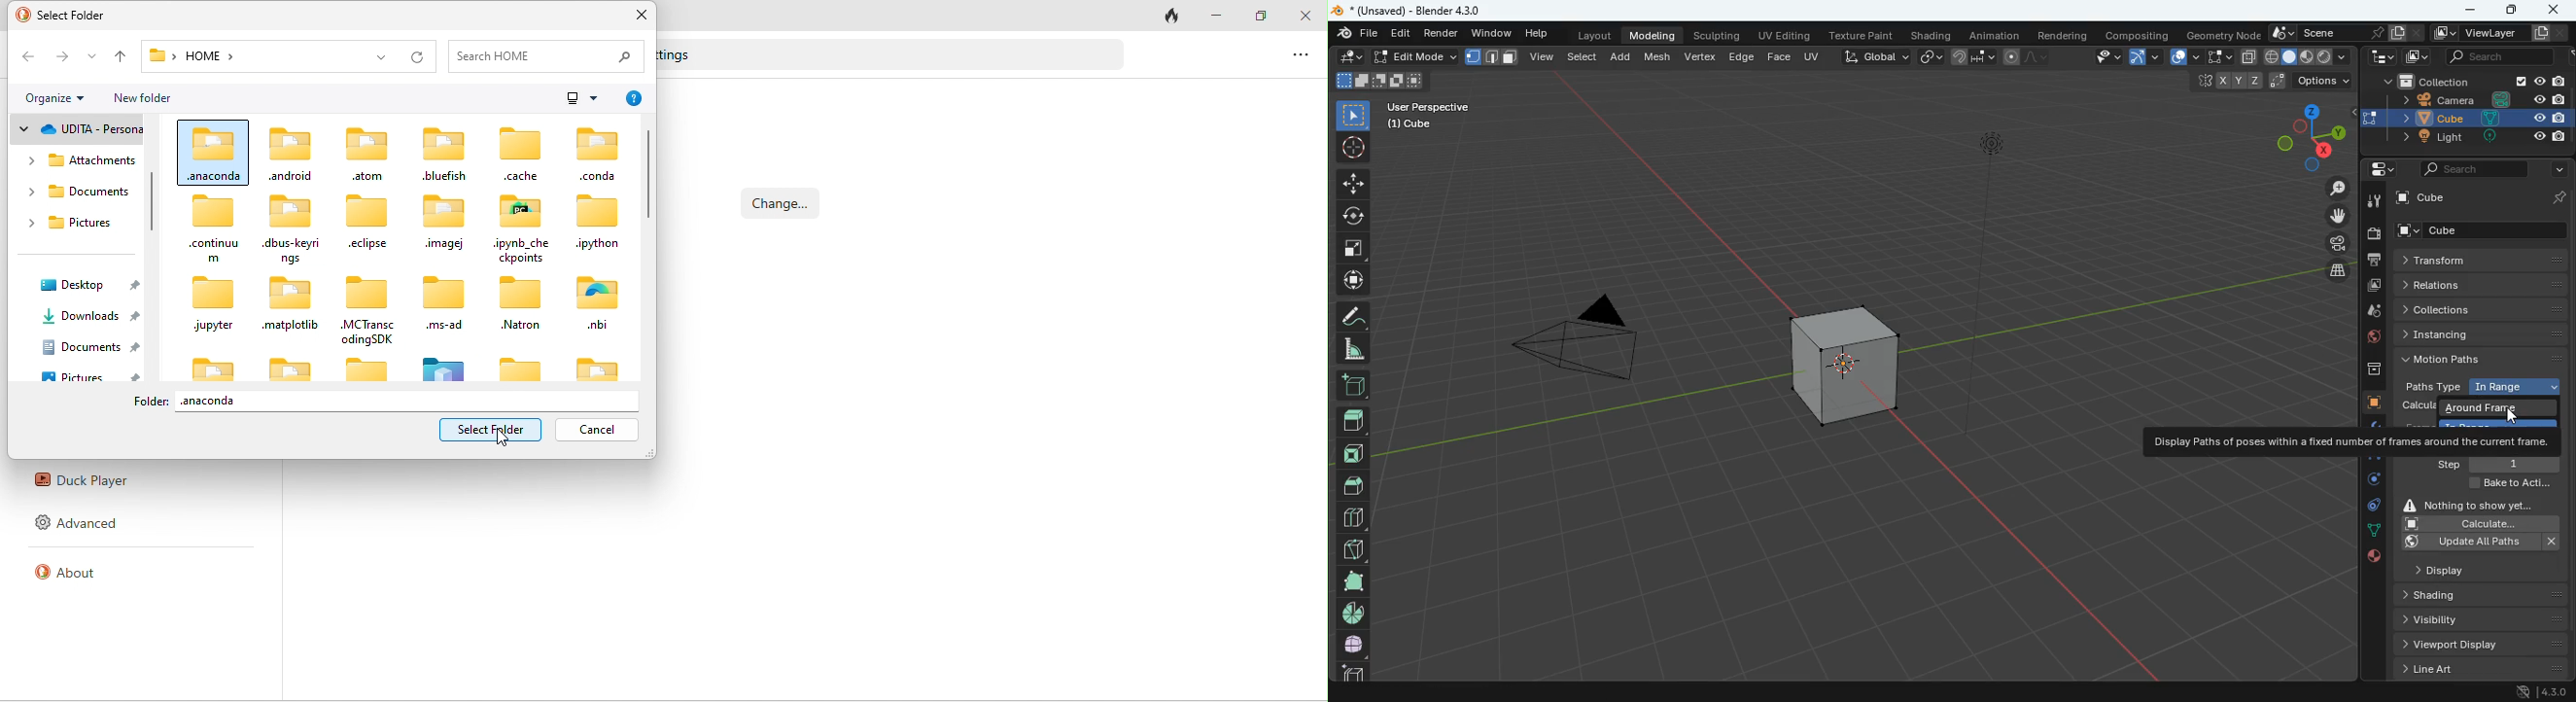 Image resolution: width=2576 pixels, height=728 pixels. I want to click on .android, so click(292, 152).